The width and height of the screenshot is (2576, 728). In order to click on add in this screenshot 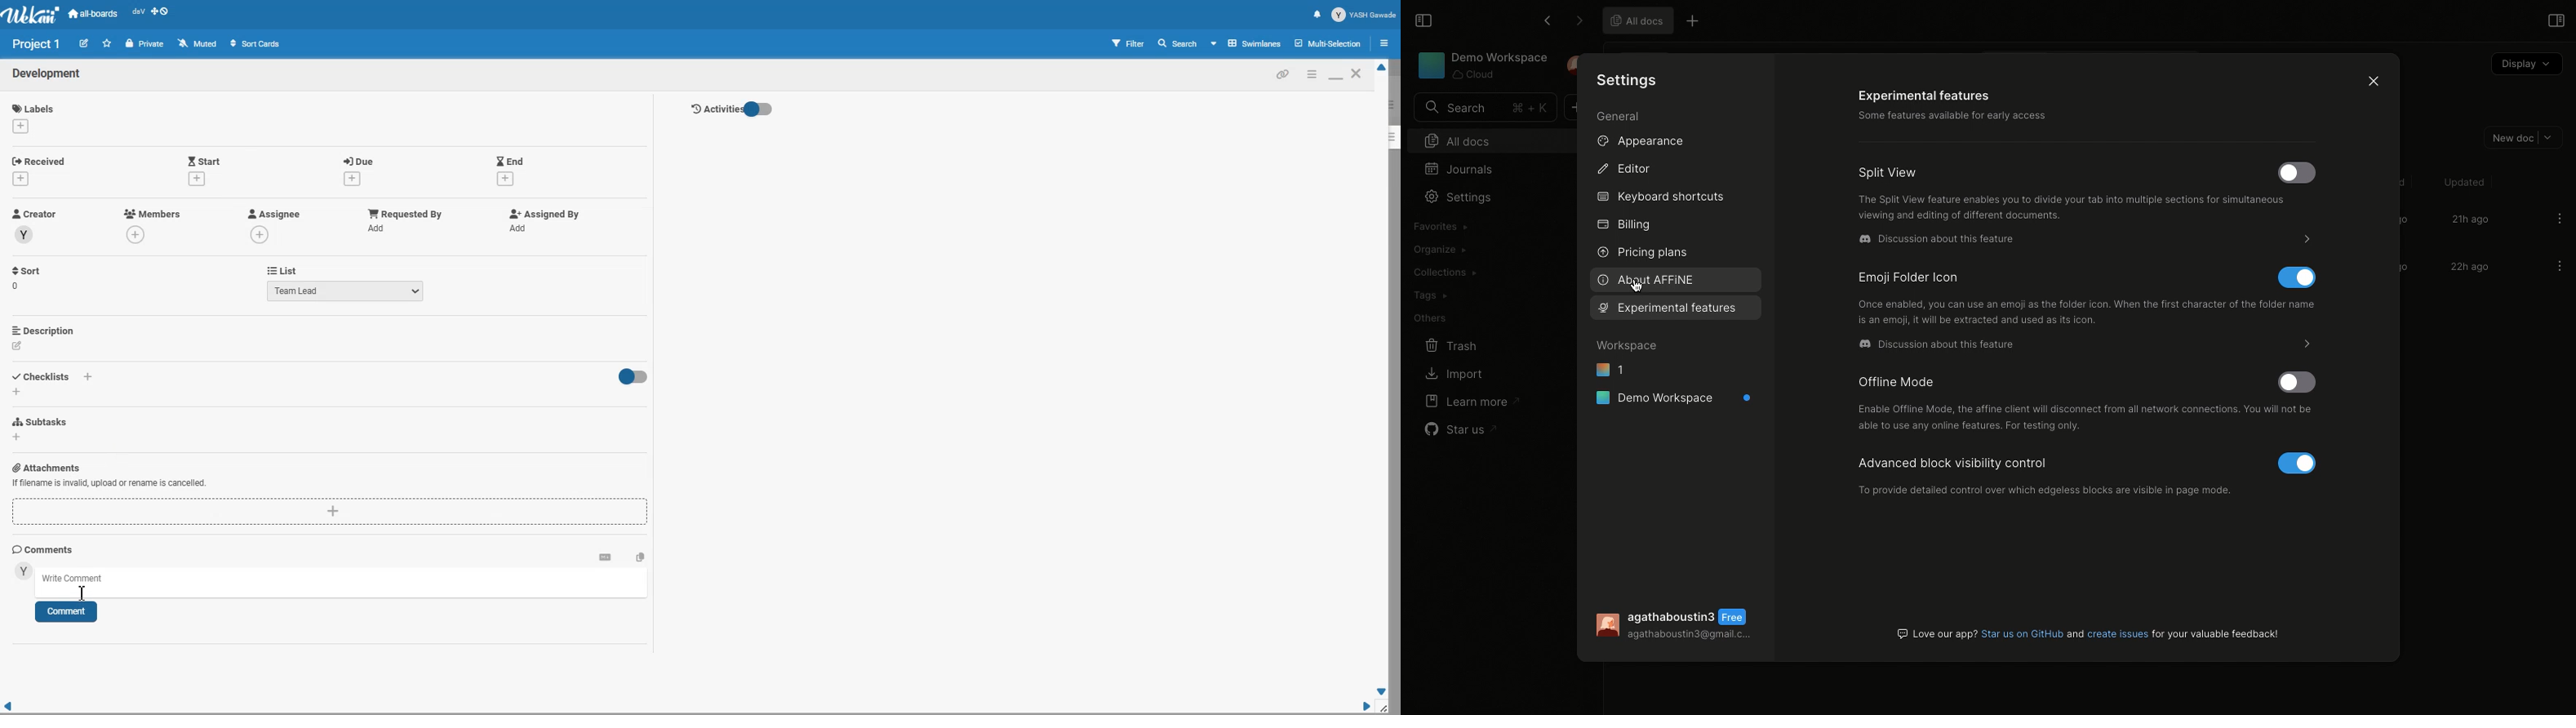, I will do `click(138, 236)`.